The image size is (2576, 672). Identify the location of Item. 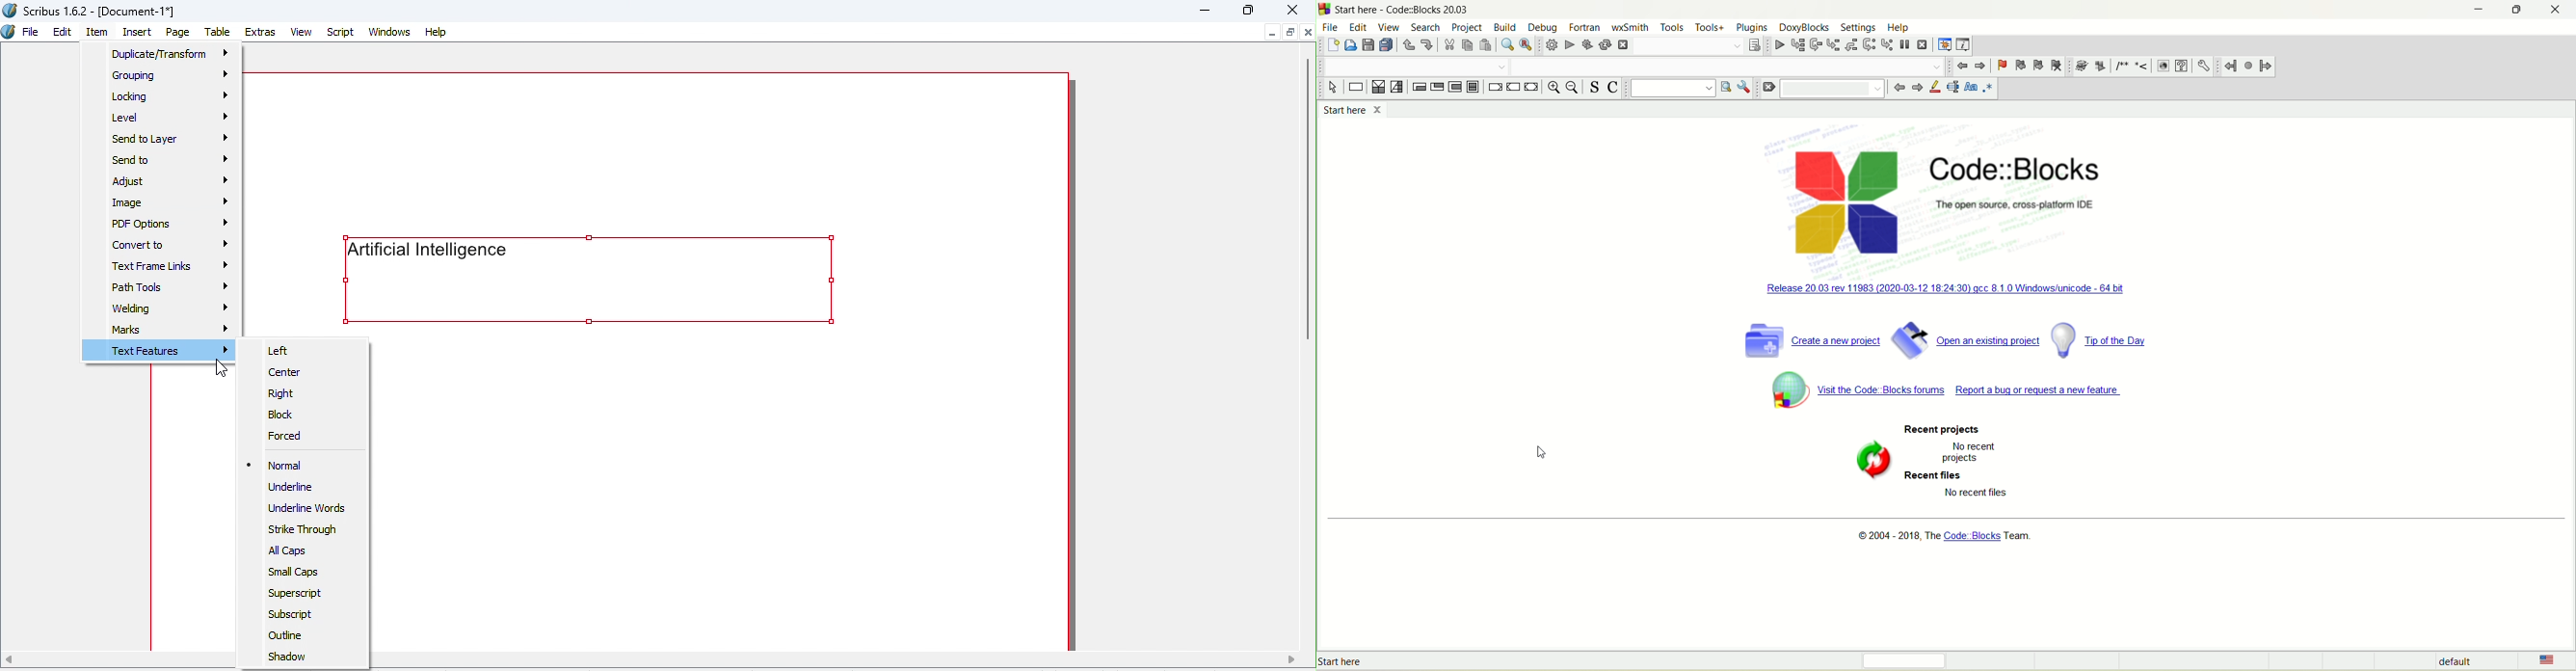
(100, 34).